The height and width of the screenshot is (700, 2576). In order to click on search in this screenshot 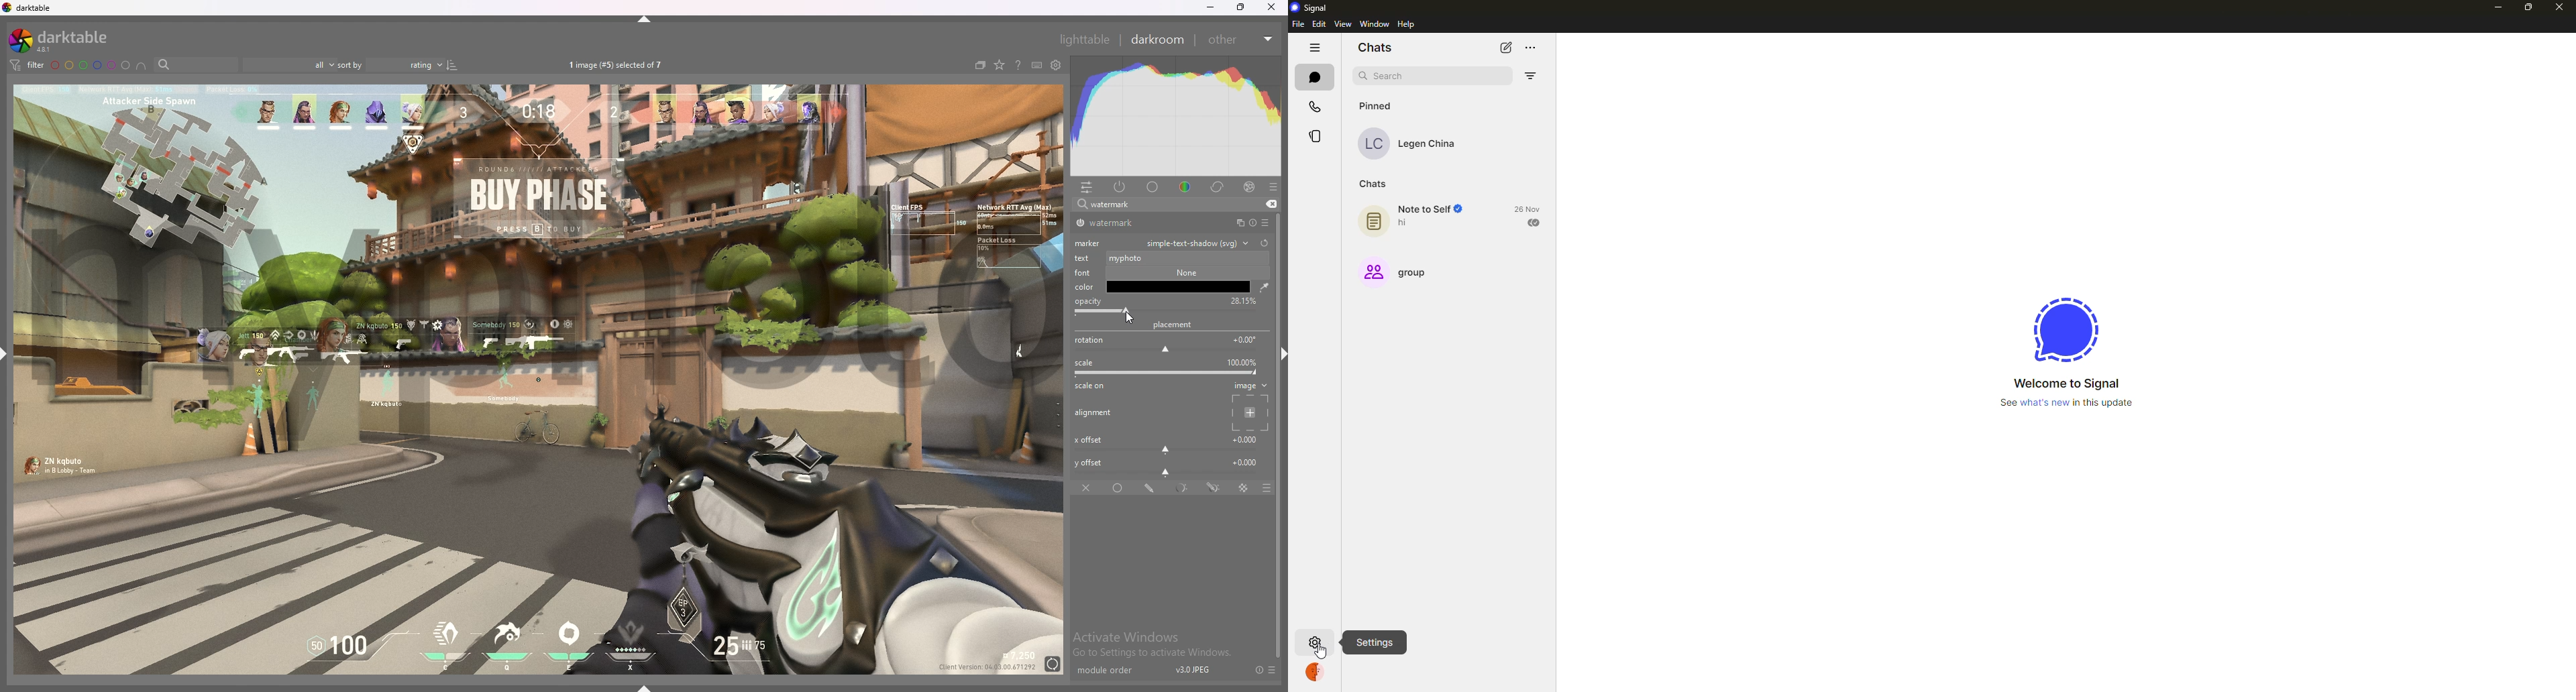, I will do `click(1389, 74)`.